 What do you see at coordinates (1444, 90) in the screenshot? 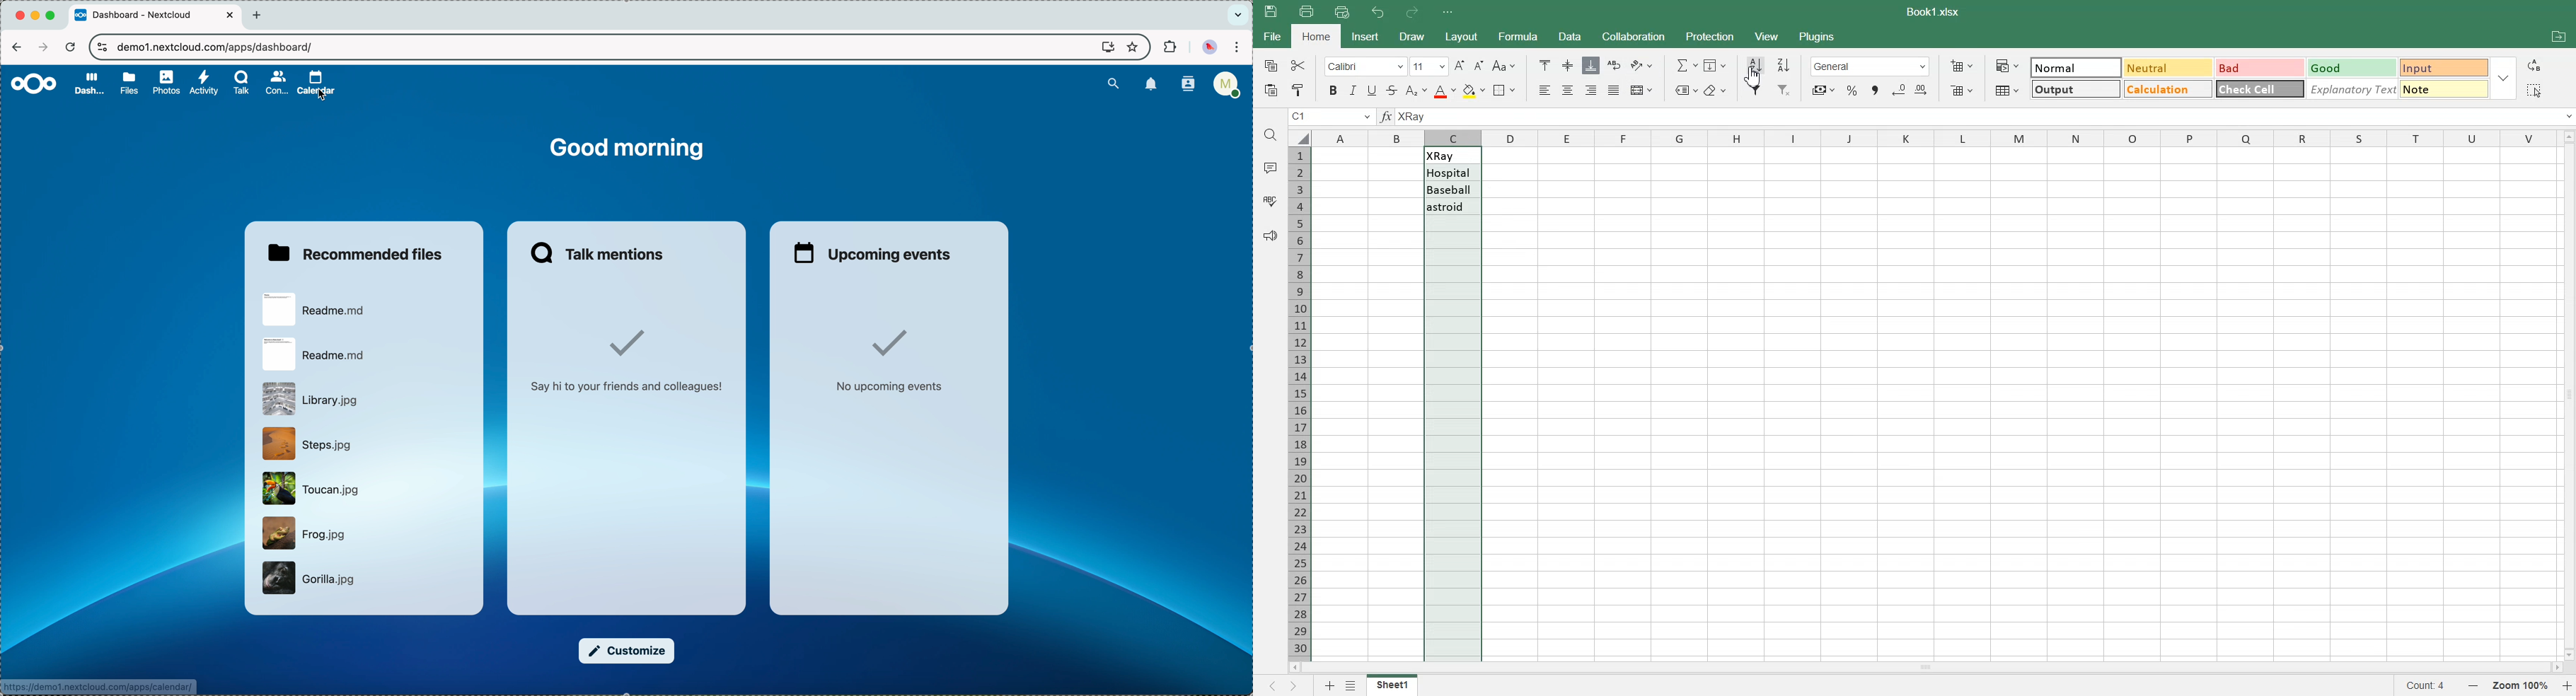
I see `Text Color` at bounding box center [1444, 90].